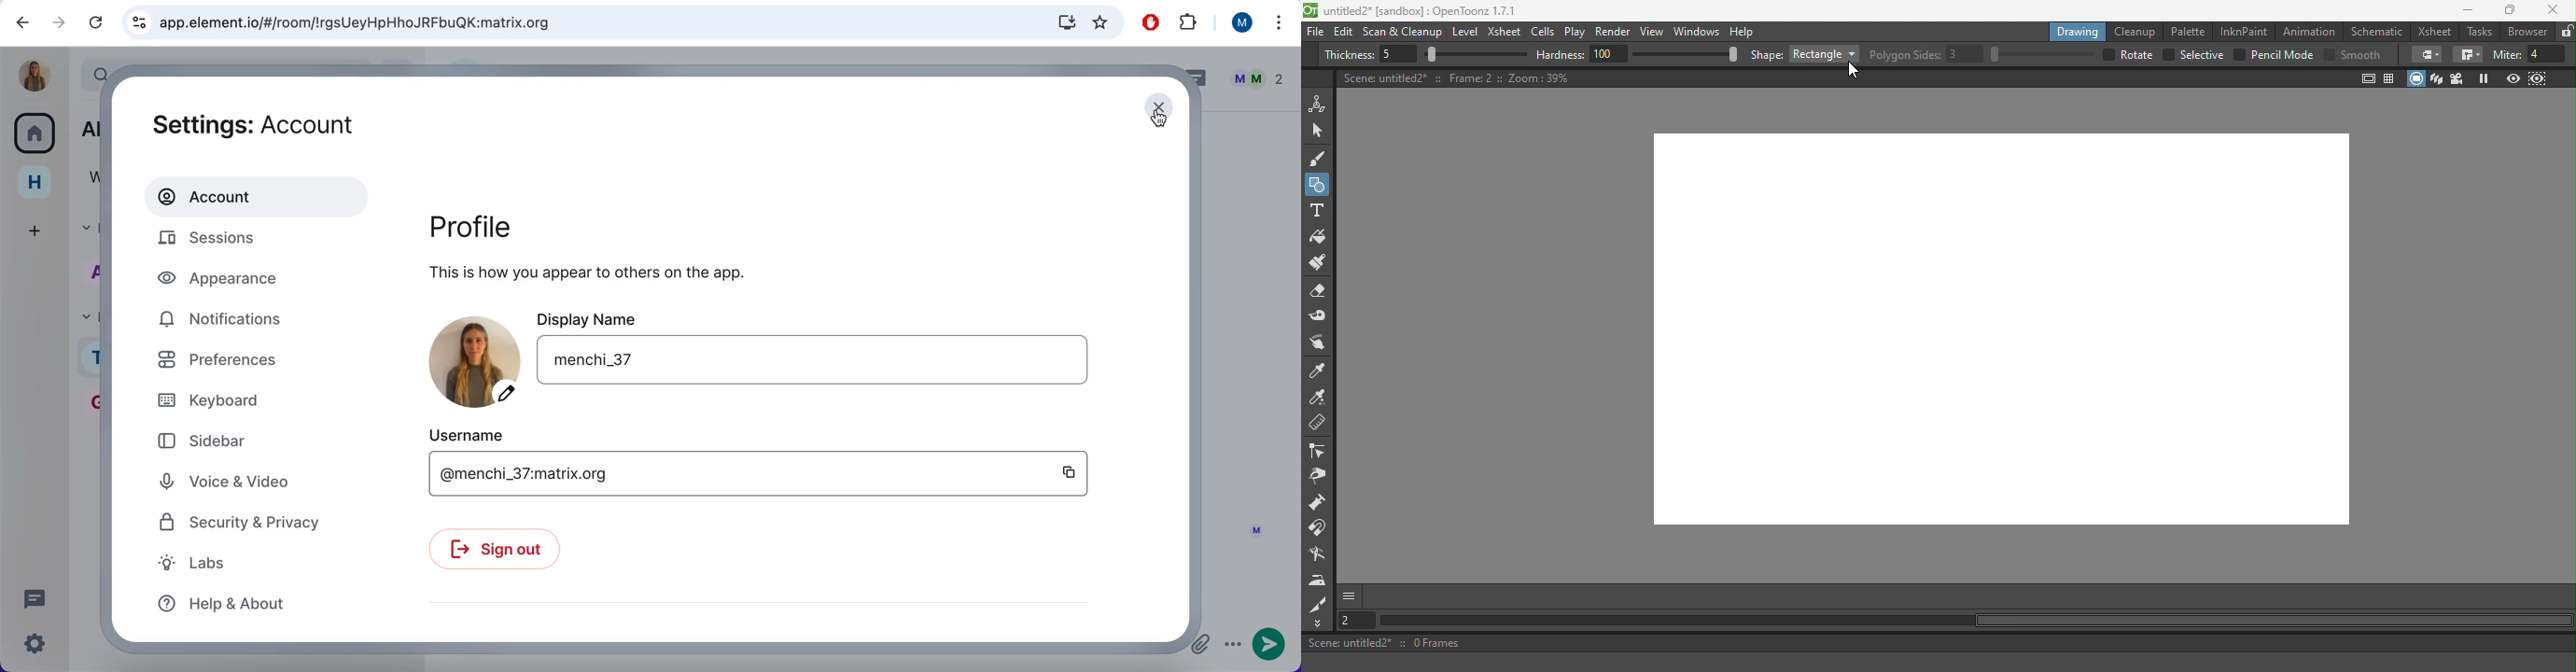 The image size is (2576, 672). Describe the element at coordinates (1148, 22) in the screenshot. I see `ad block` at that location.